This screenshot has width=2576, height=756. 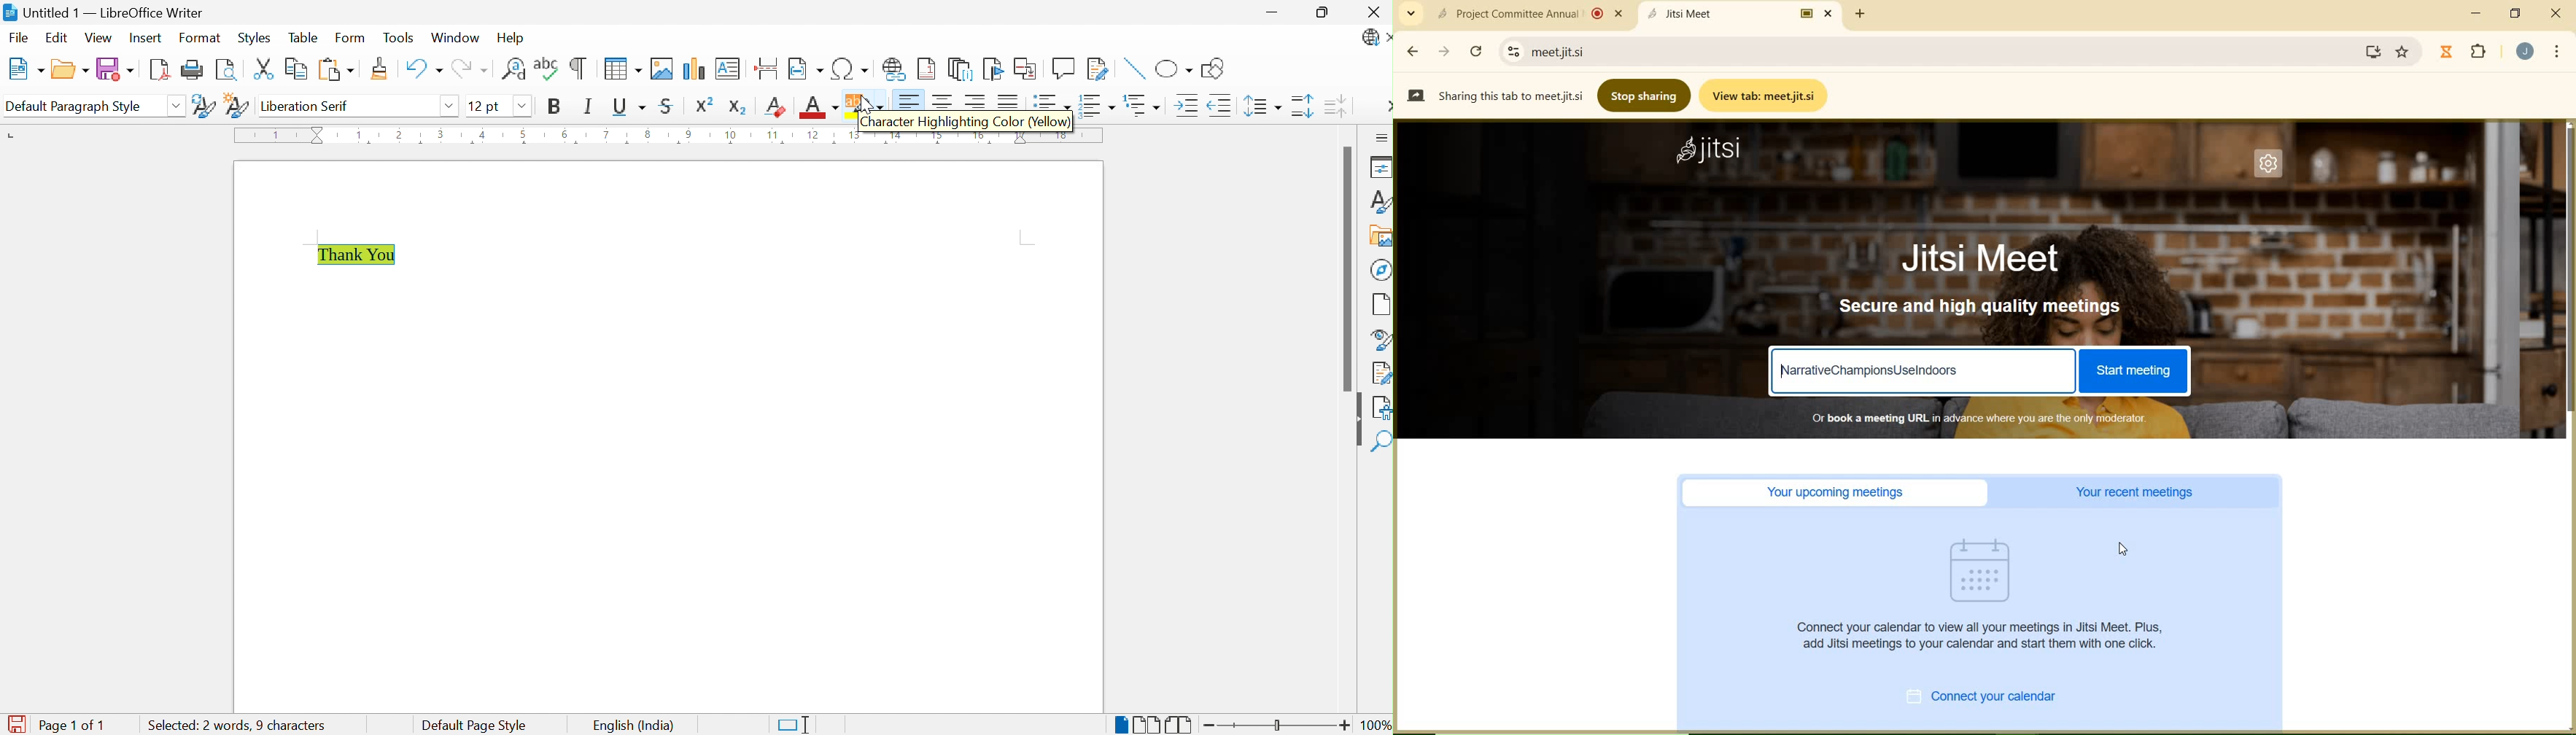 What do you see at coordinates (1147, 723) in the screenshot?
I see `Multiple-page View` at bounding box center [1147, 723].